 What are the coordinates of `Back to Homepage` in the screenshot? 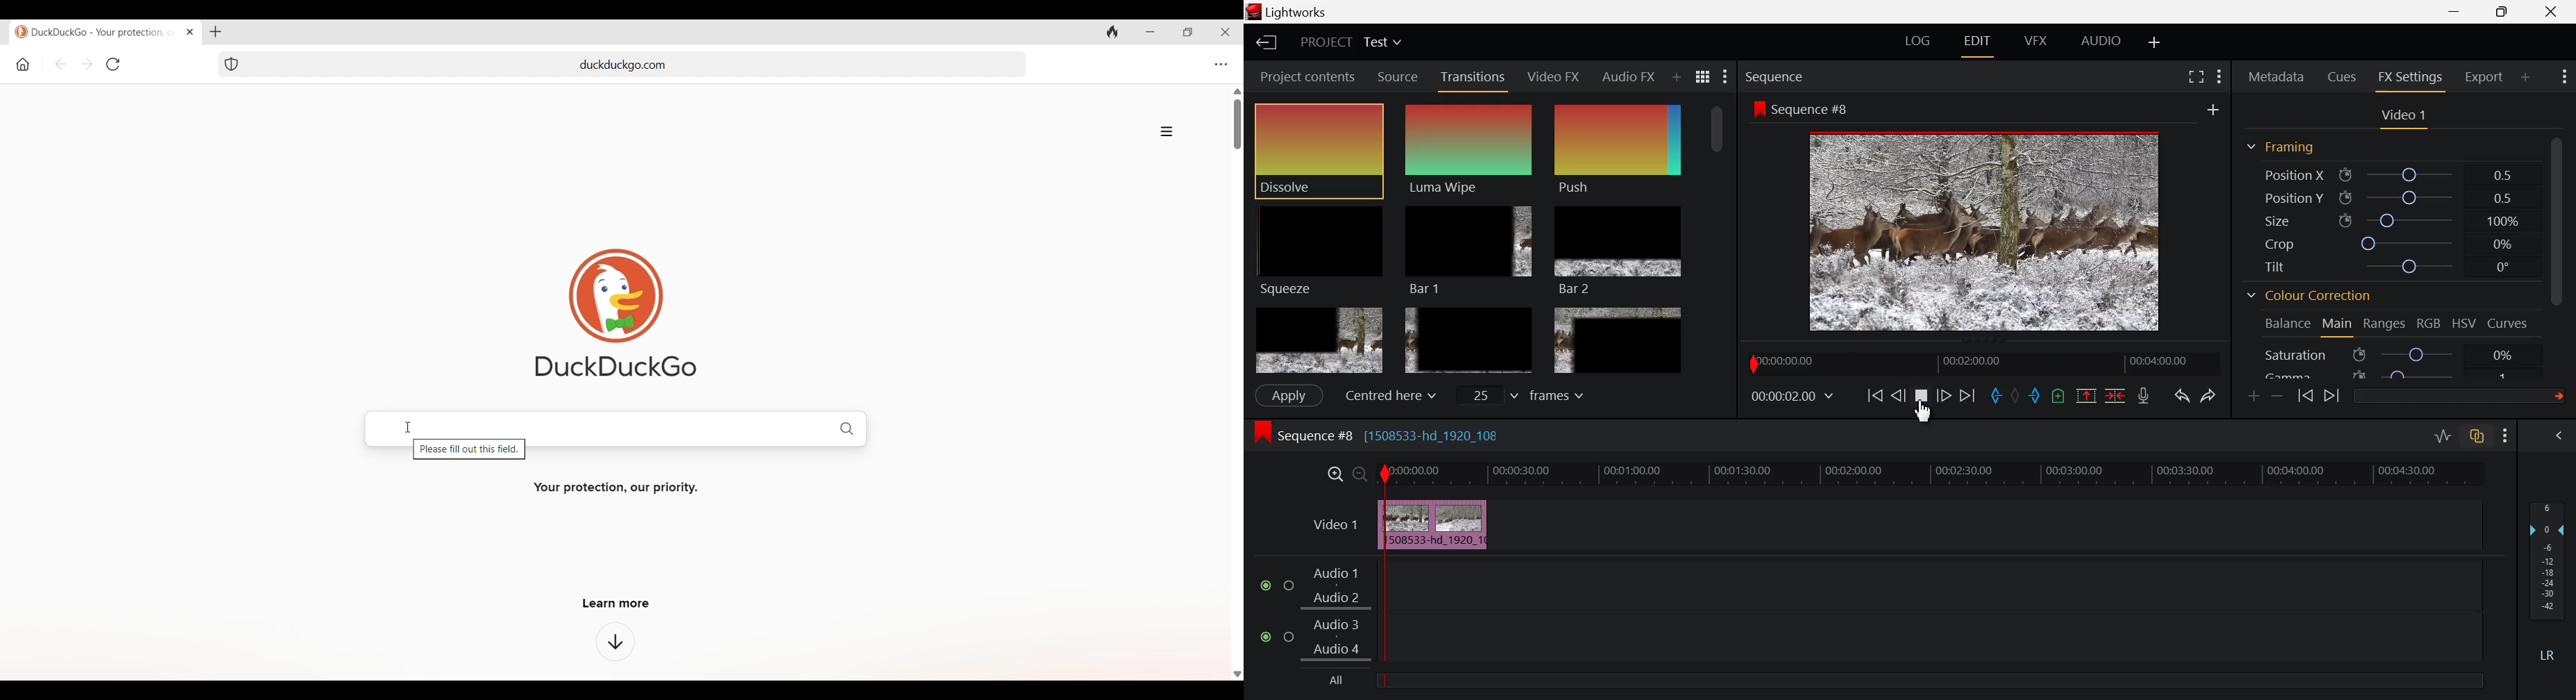 It's located at (1262, 44).